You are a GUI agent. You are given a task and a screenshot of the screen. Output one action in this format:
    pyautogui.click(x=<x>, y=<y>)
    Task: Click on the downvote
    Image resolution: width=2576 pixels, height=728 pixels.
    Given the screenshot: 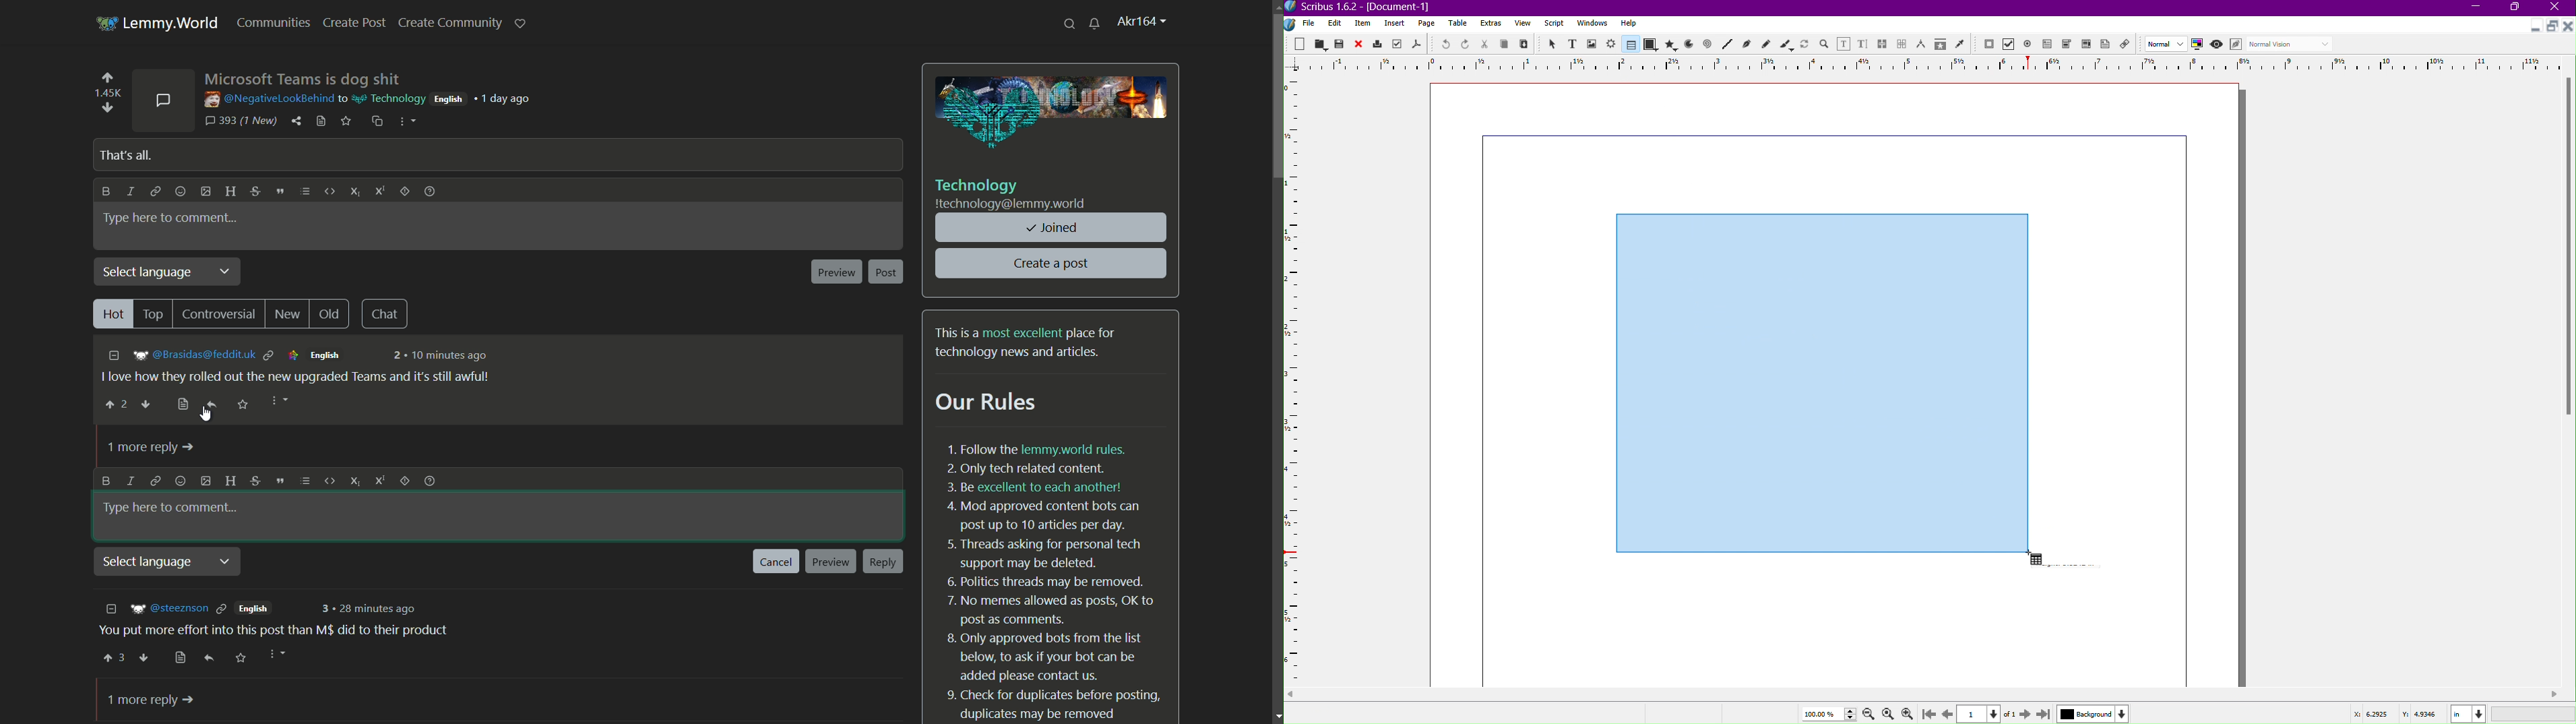 What is the action you would take?
    pyautogui.click(x=147, y=406)
    